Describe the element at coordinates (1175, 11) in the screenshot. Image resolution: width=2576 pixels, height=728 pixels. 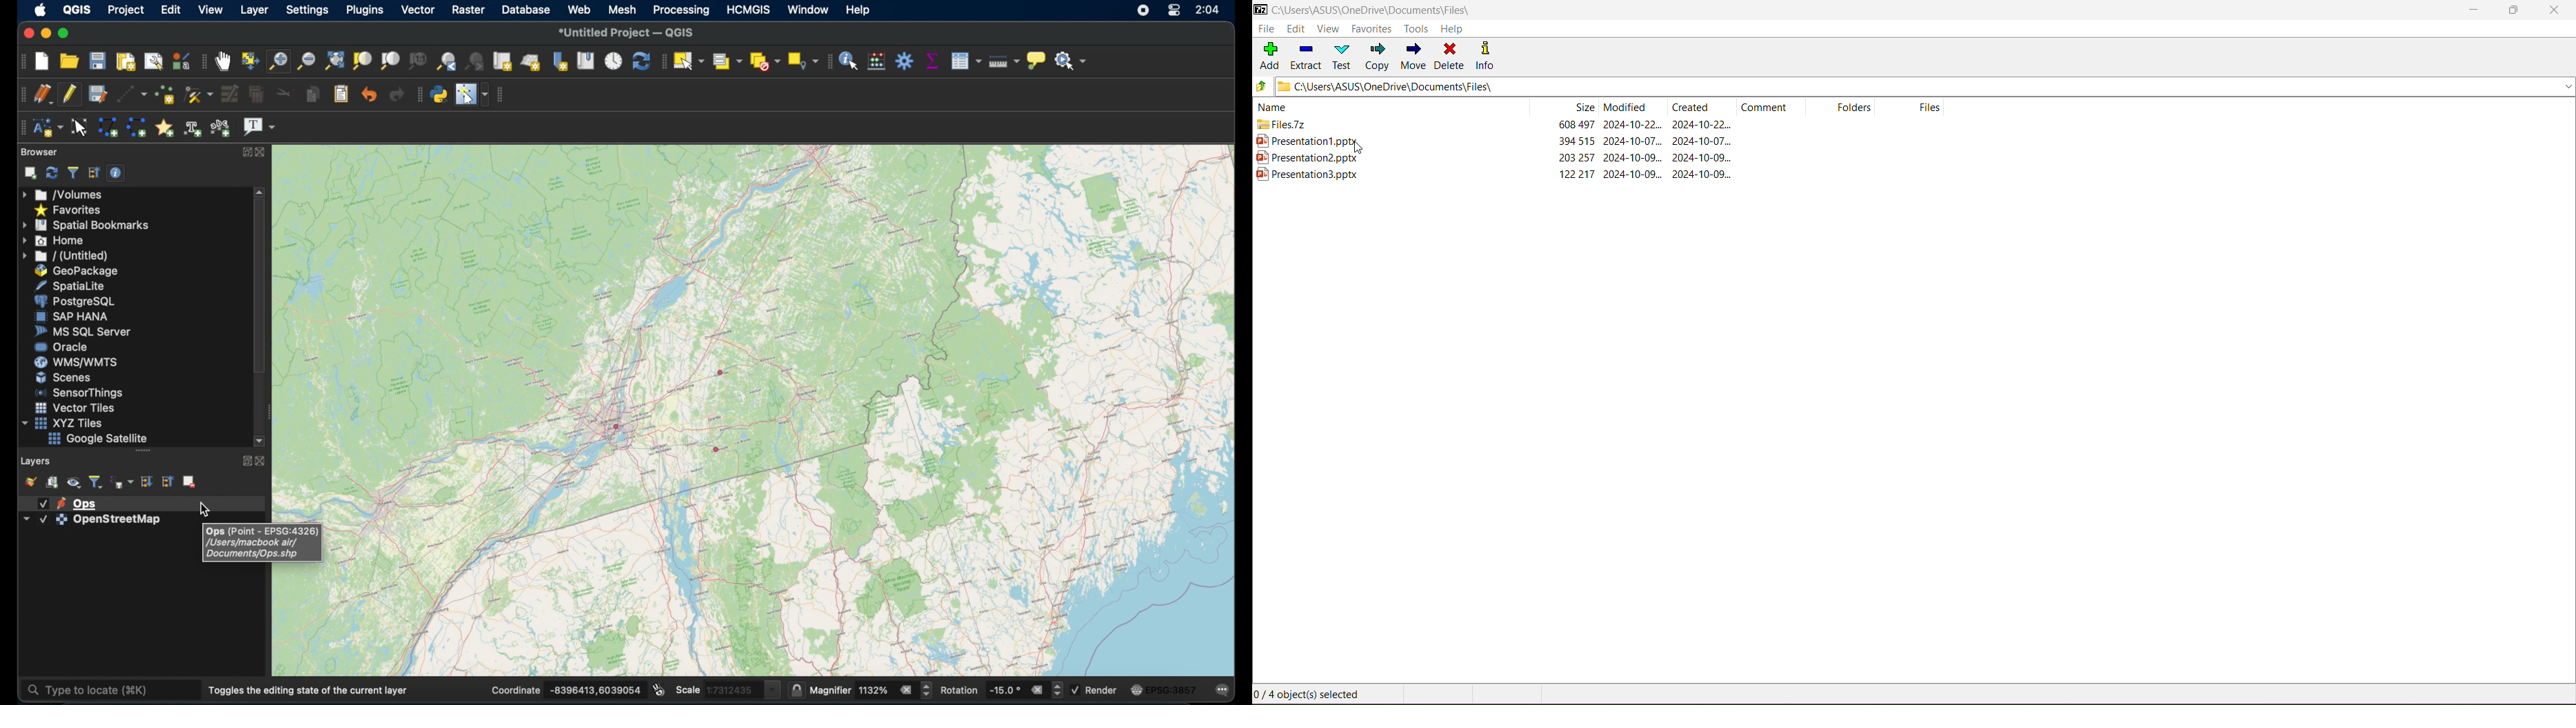
I see `control center` at that location.